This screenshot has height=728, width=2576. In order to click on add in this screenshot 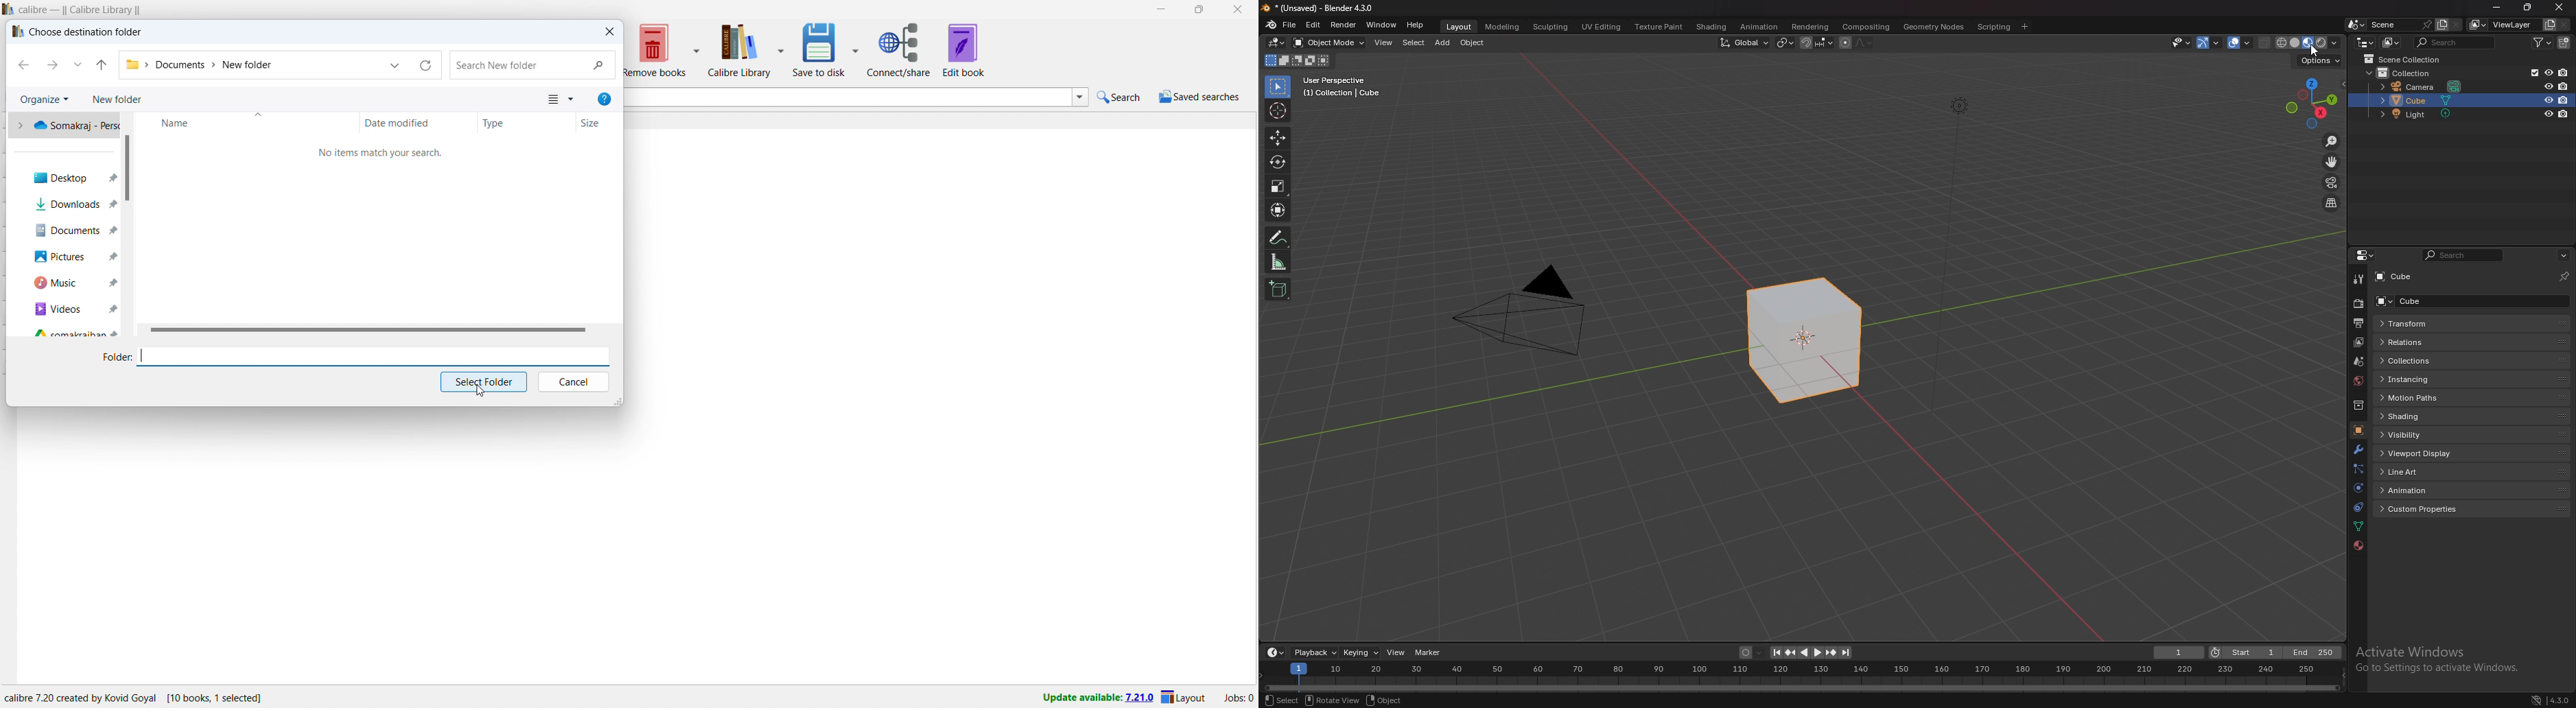, I will do `click(1444, 44)`.